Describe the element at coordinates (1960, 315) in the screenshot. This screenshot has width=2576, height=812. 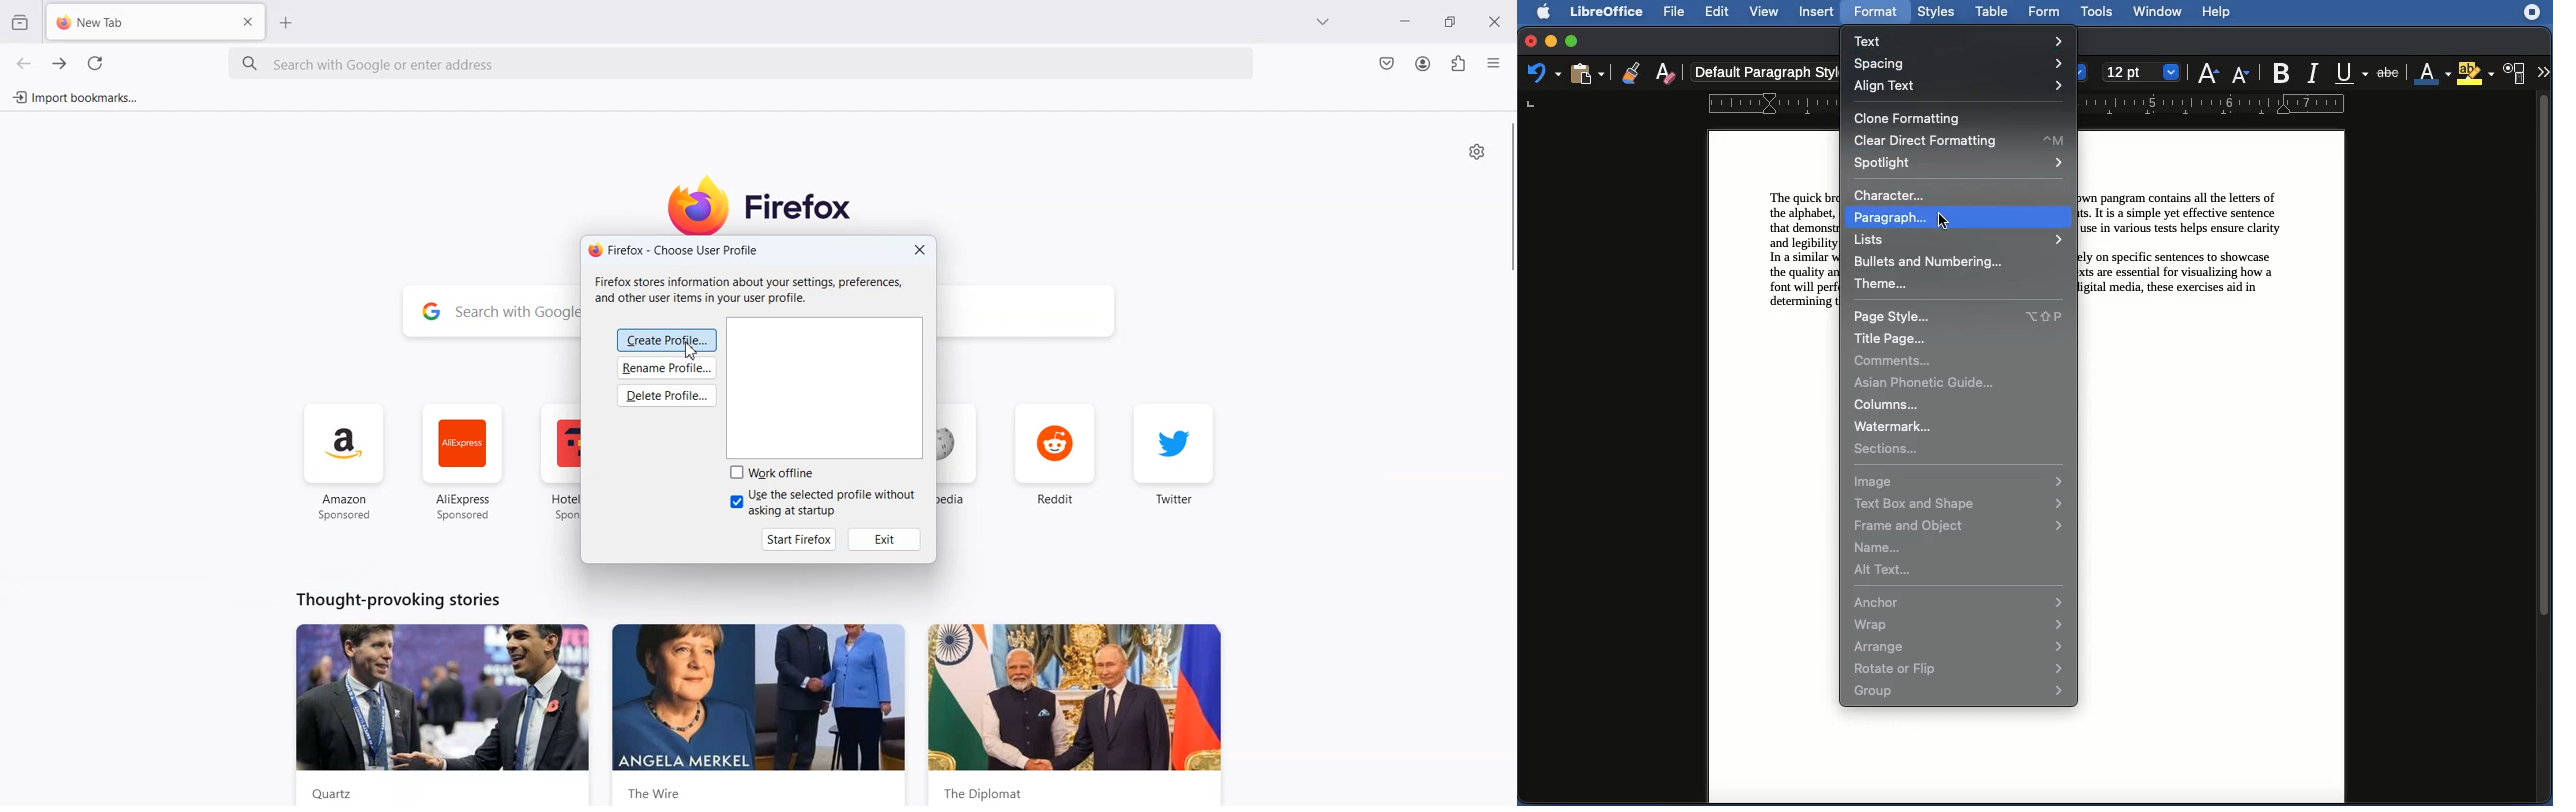
I see `Page style` at that location.